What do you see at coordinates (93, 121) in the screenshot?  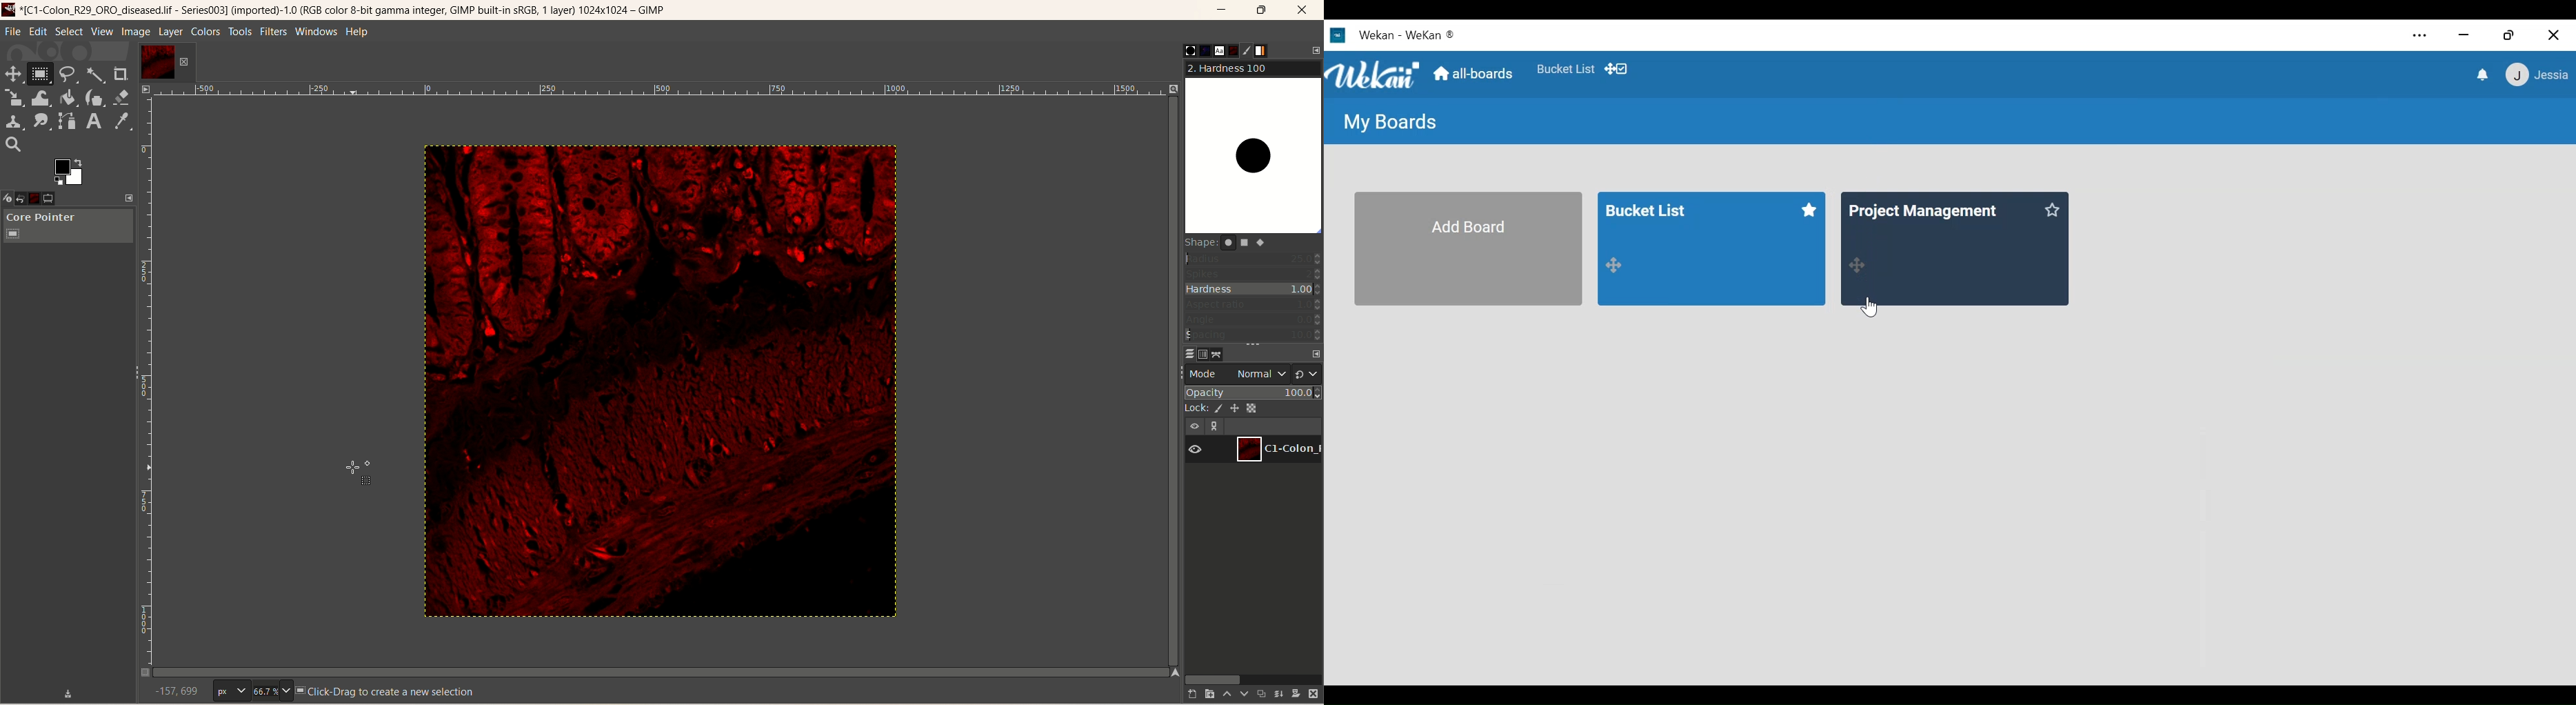 I see `text tool` at bounding box center [93, 121].